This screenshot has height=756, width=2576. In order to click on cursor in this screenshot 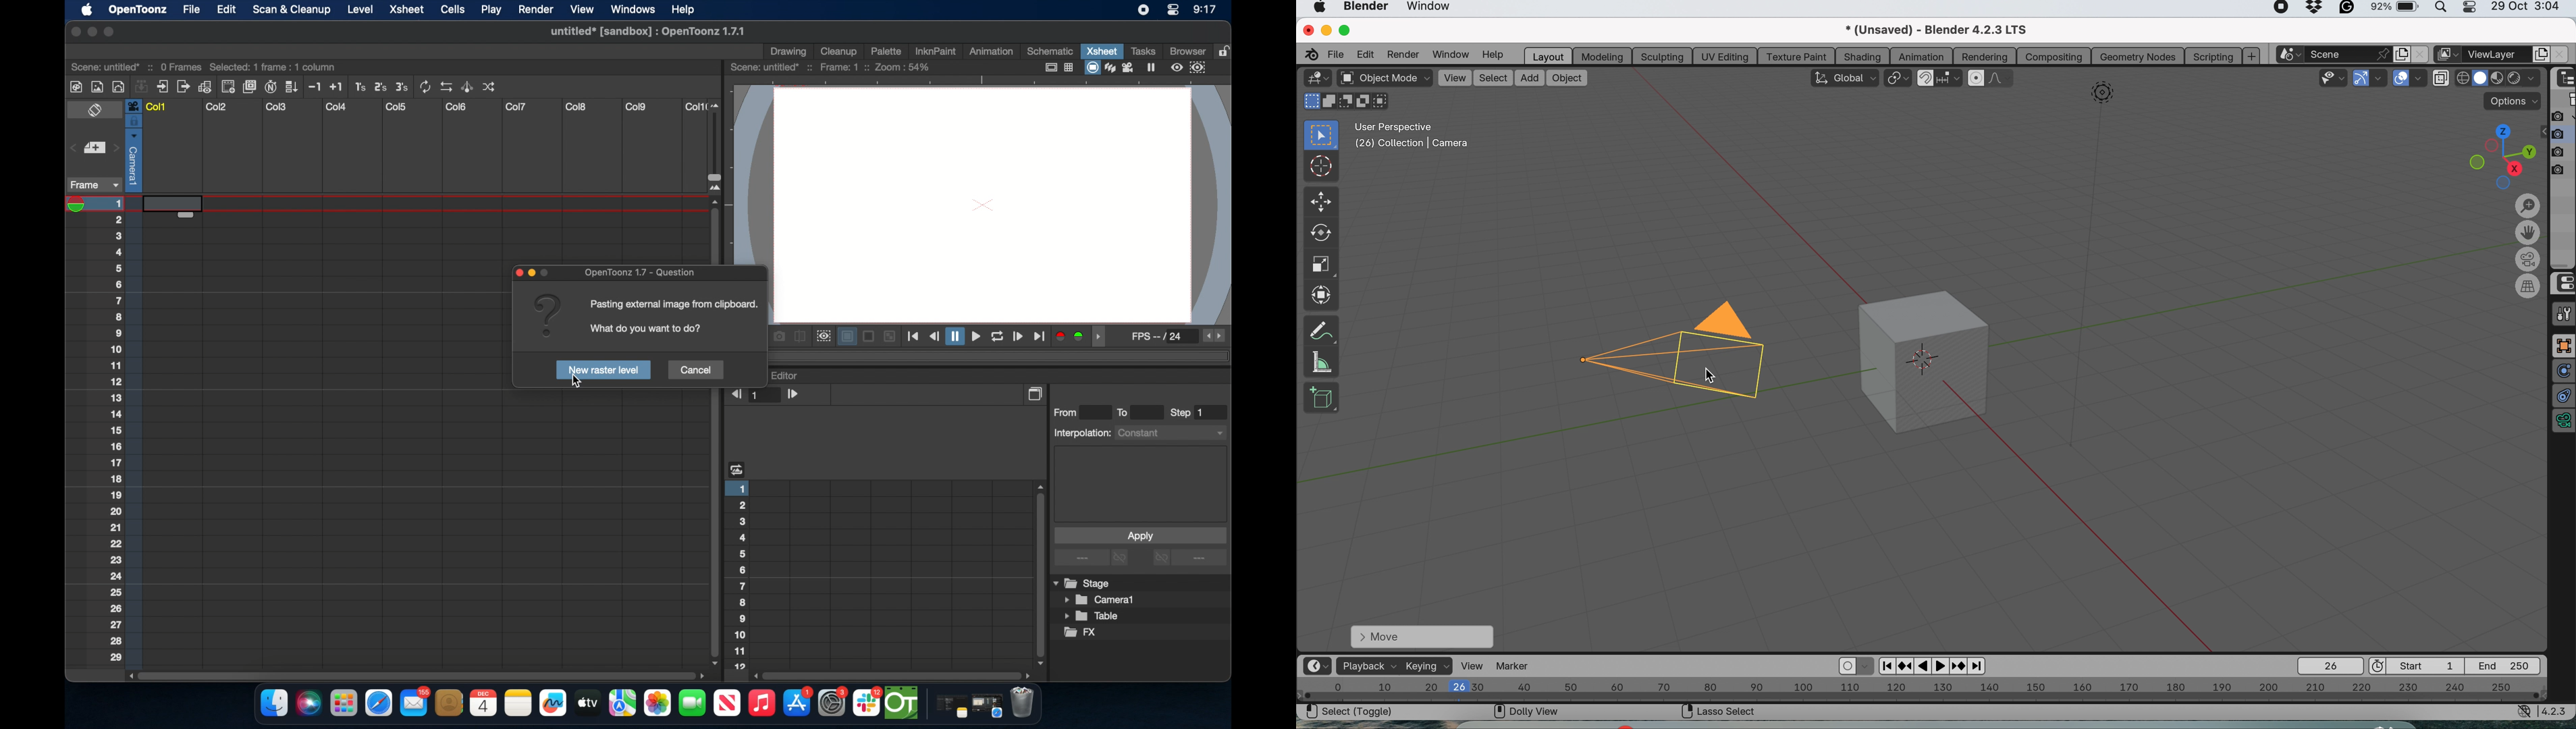, I will do `click(574, 384)`.